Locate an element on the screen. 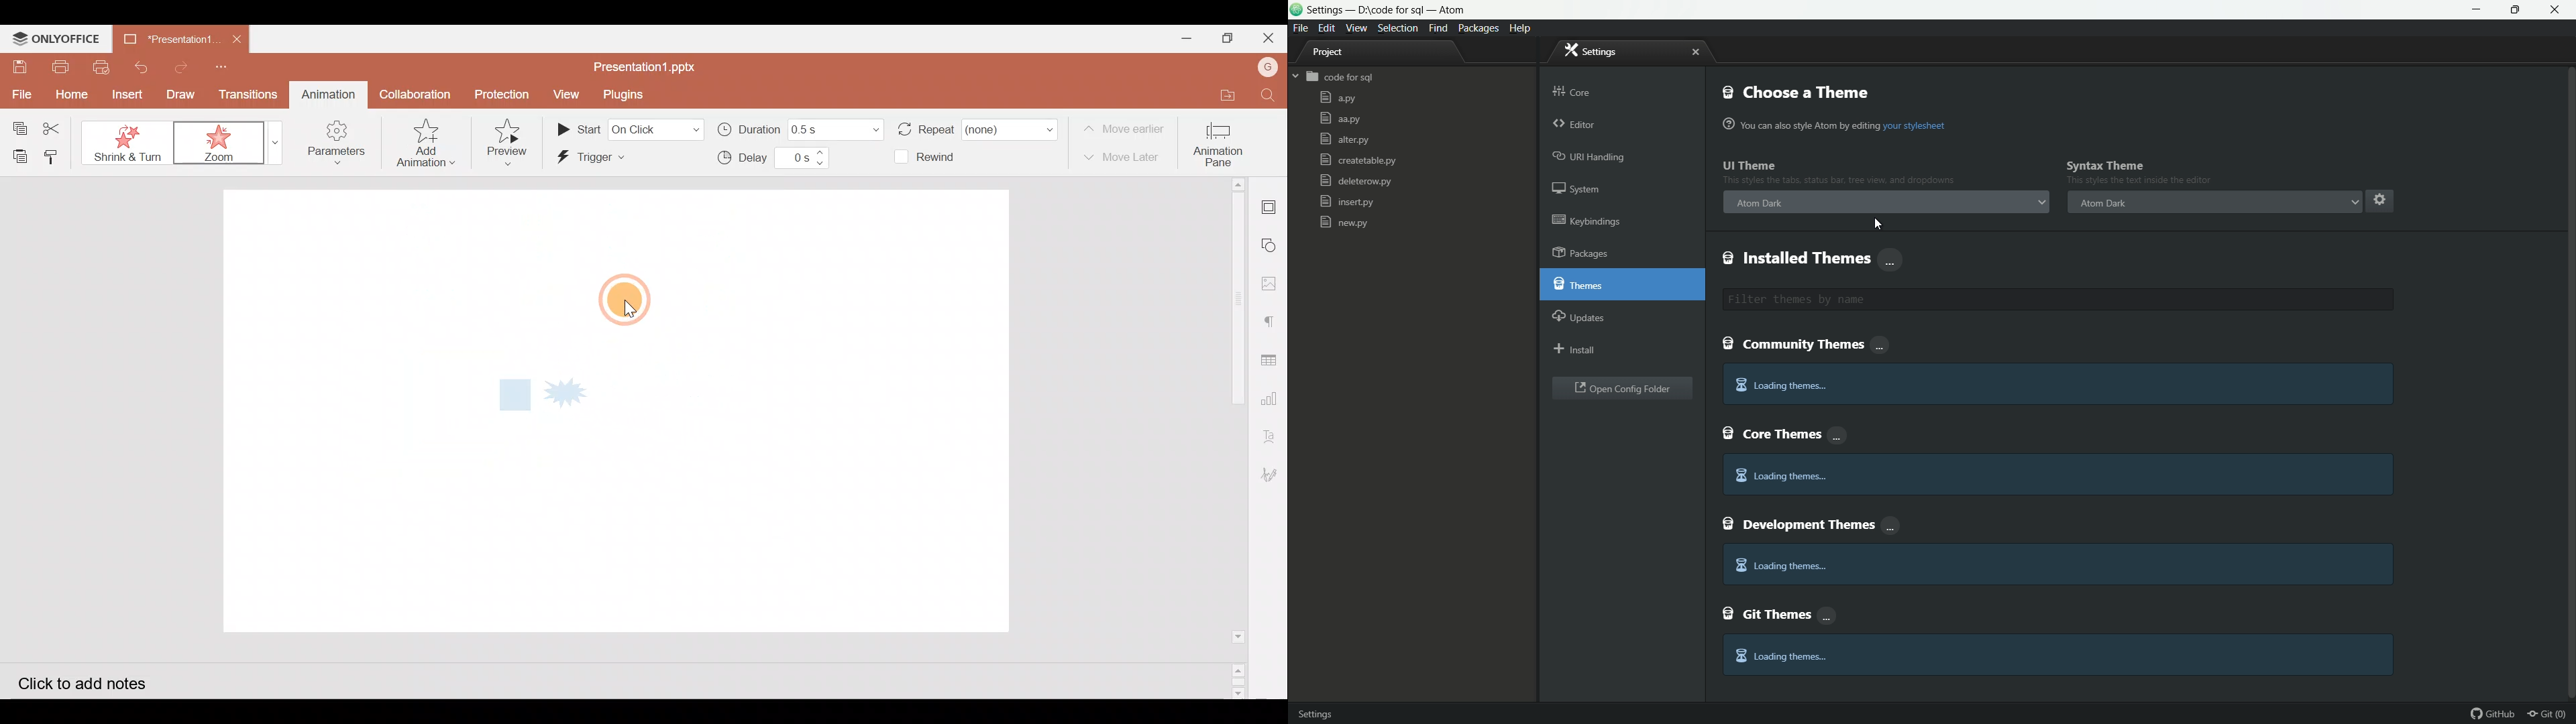 This screenshot has width=2576, height=728. Table settings is located at coordinates (1272, 360).